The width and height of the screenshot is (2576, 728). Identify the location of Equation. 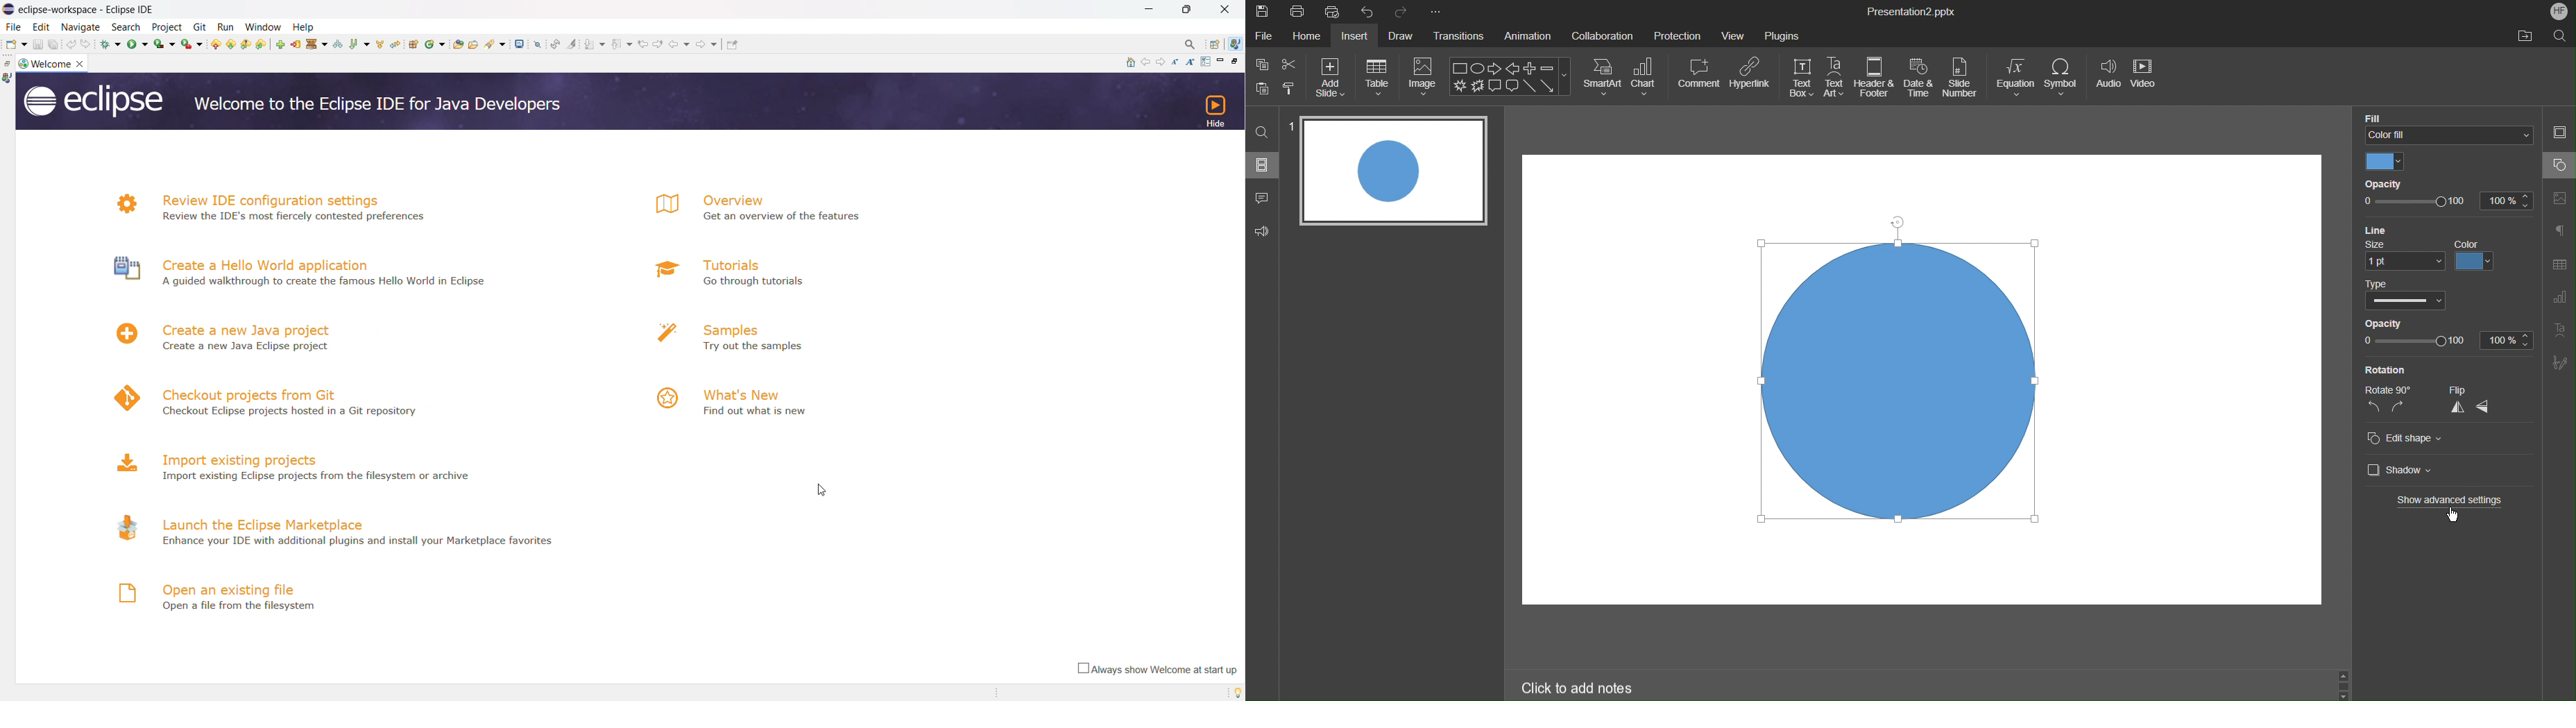
(2015, 78).